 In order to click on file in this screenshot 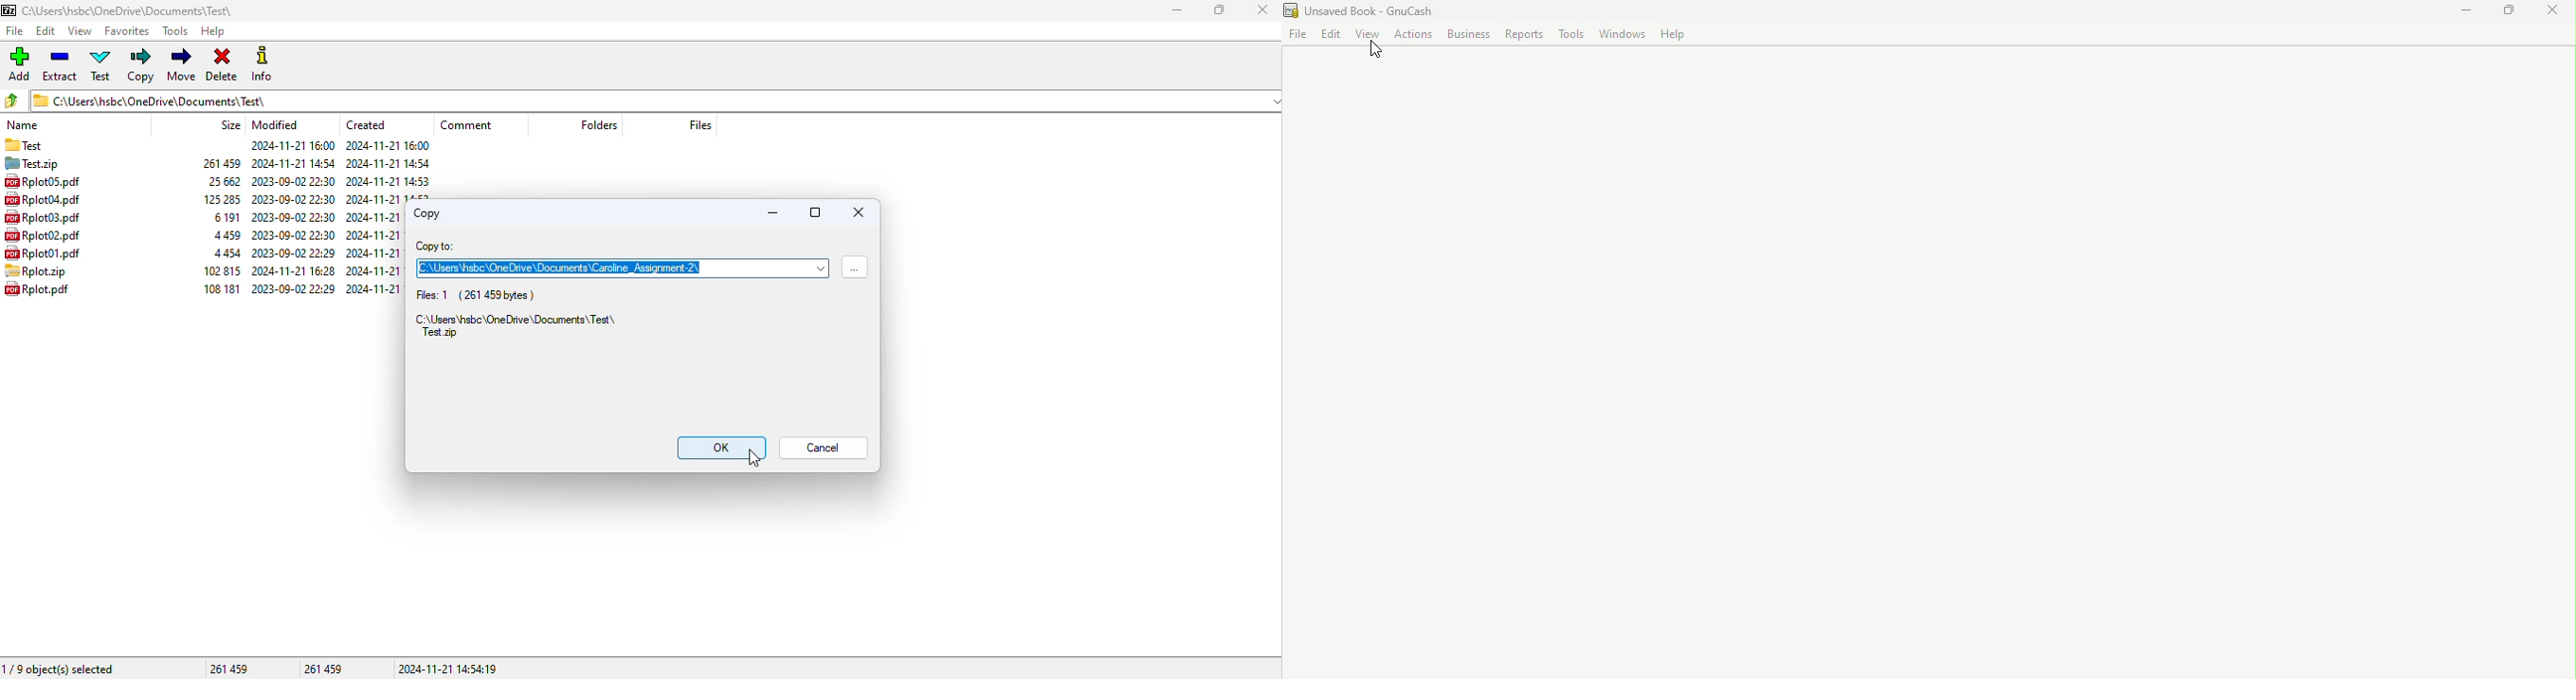, I will do `click(36, 271)`.